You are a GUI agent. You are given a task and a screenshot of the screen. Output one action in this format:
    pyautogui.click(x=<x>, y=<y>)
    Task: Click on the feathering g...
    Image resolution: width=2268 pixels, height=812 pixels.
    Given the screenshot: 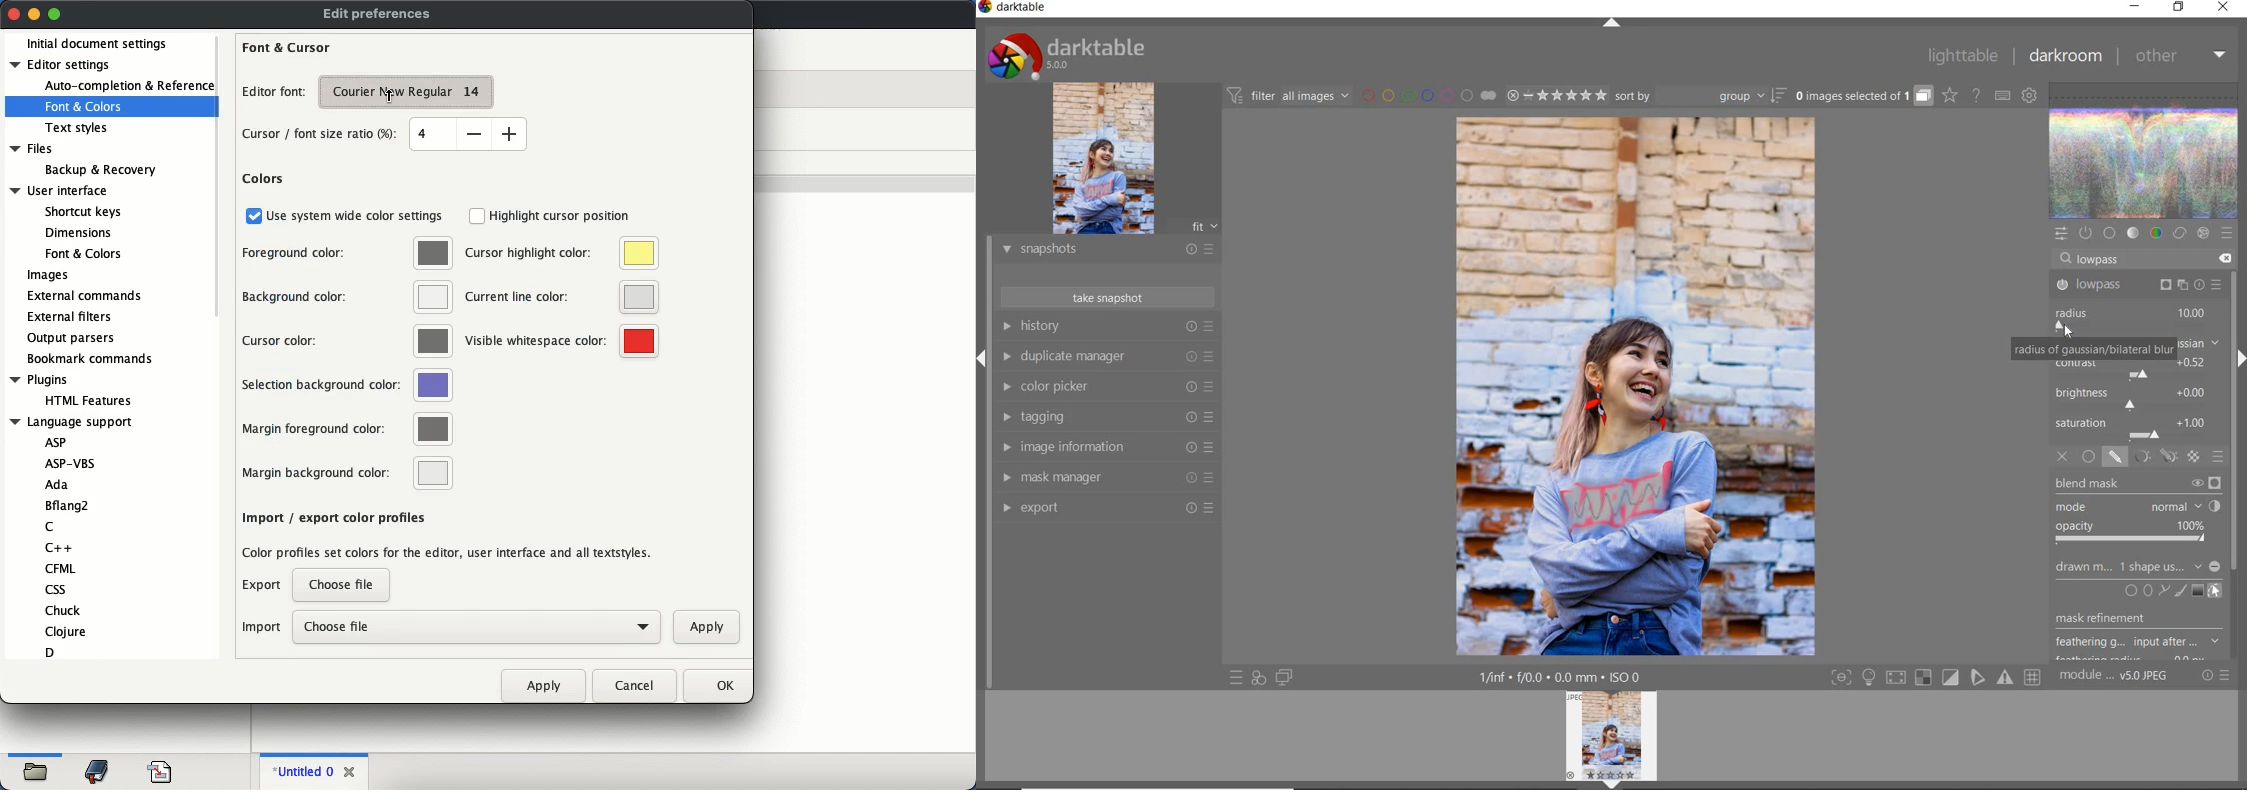 What is the action you would take?
    pyautogui.click(x=2140, y=642)
    